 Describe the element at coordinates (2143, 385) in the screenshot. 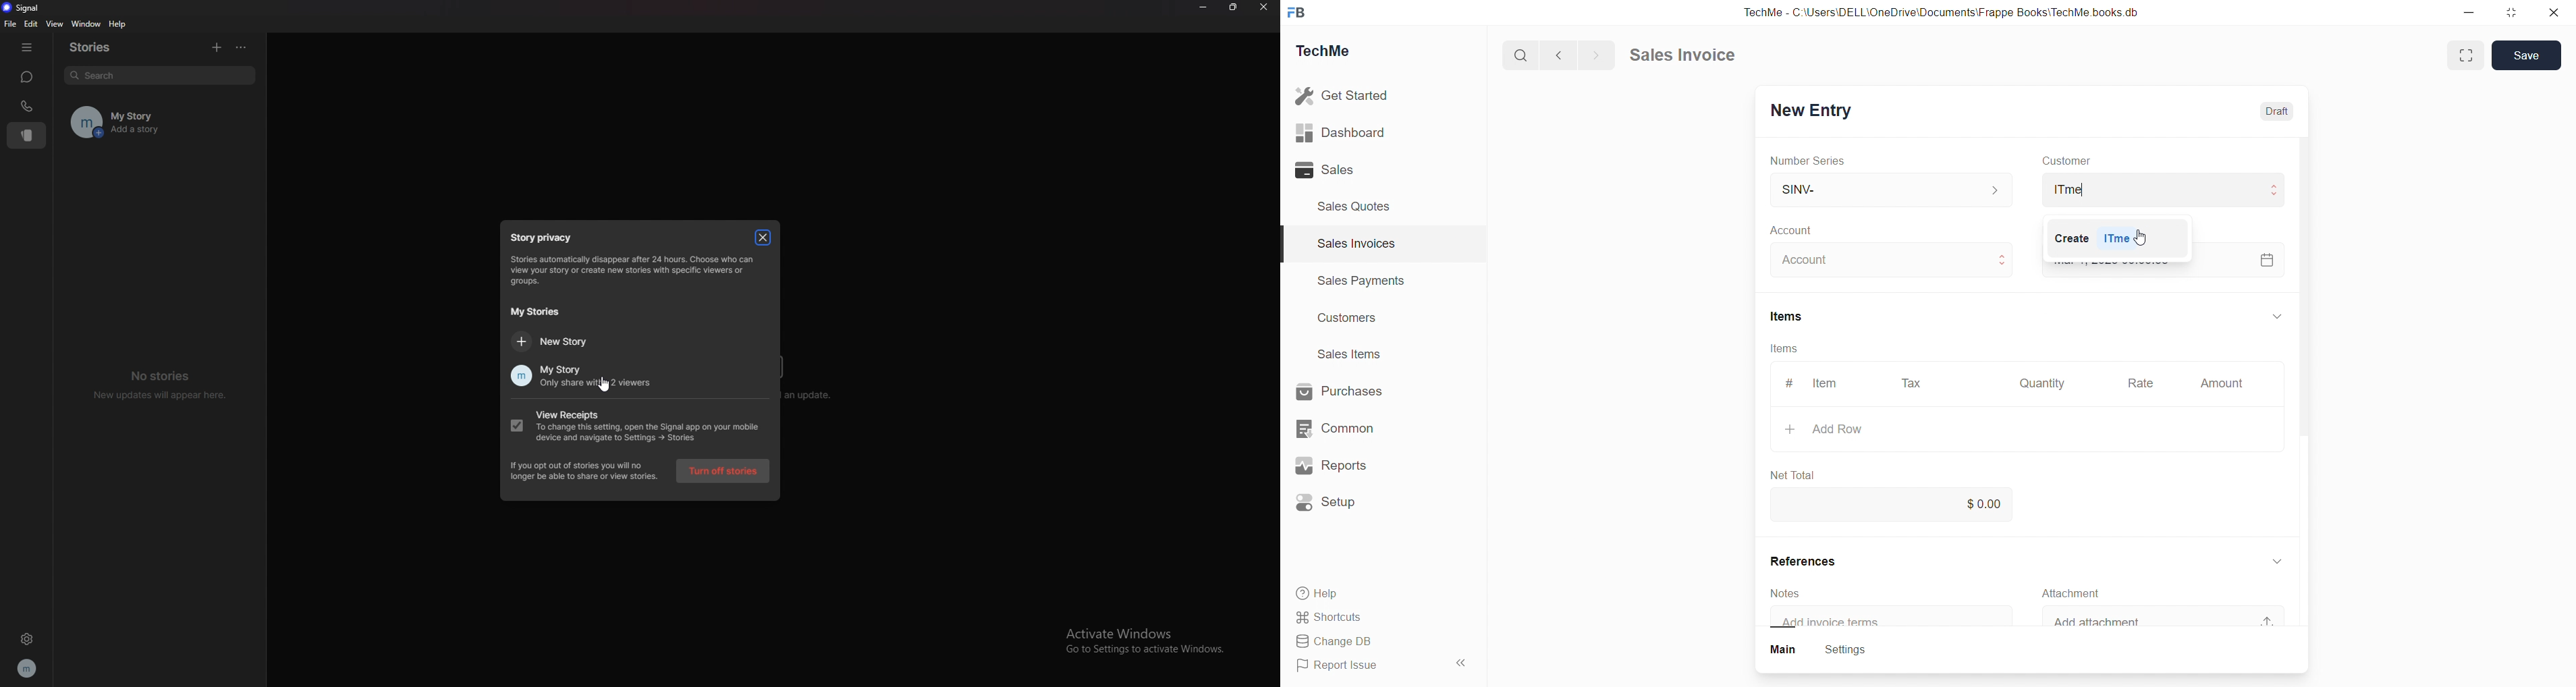

I see `Rate` at that location.